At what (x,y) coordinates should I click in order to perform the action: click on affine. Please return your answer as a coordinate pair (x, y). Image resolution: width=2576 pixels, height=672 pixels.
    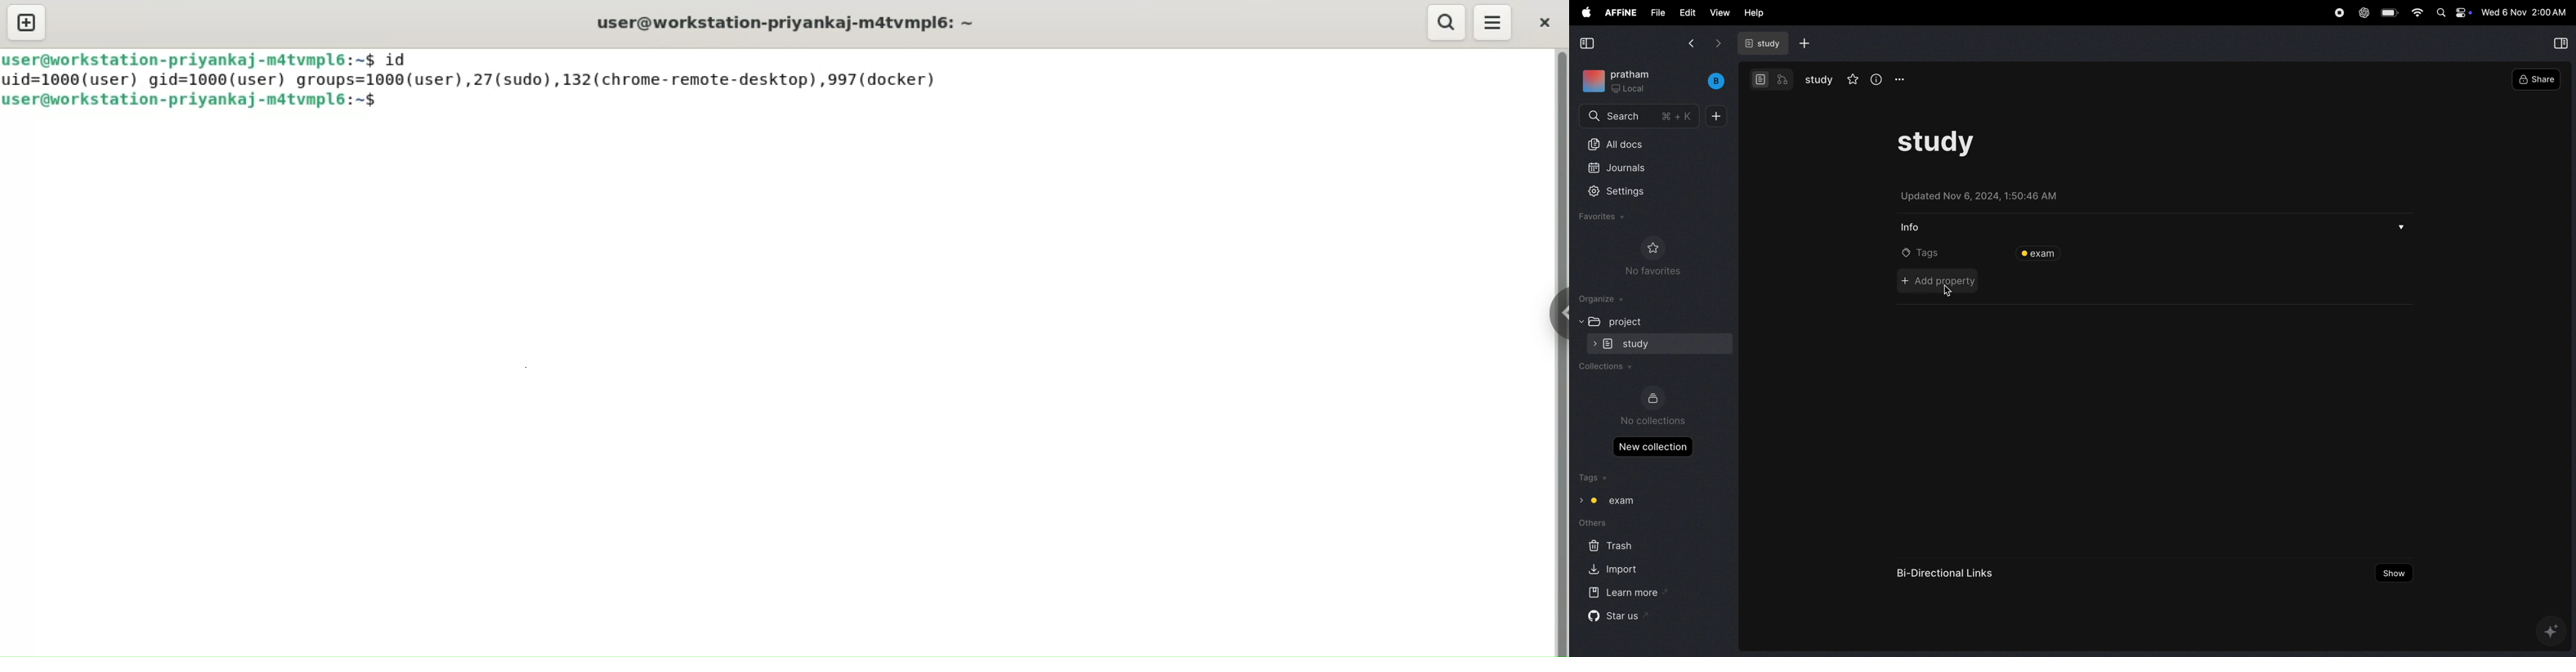
    Looking at the image, I should click on (1621, 13).